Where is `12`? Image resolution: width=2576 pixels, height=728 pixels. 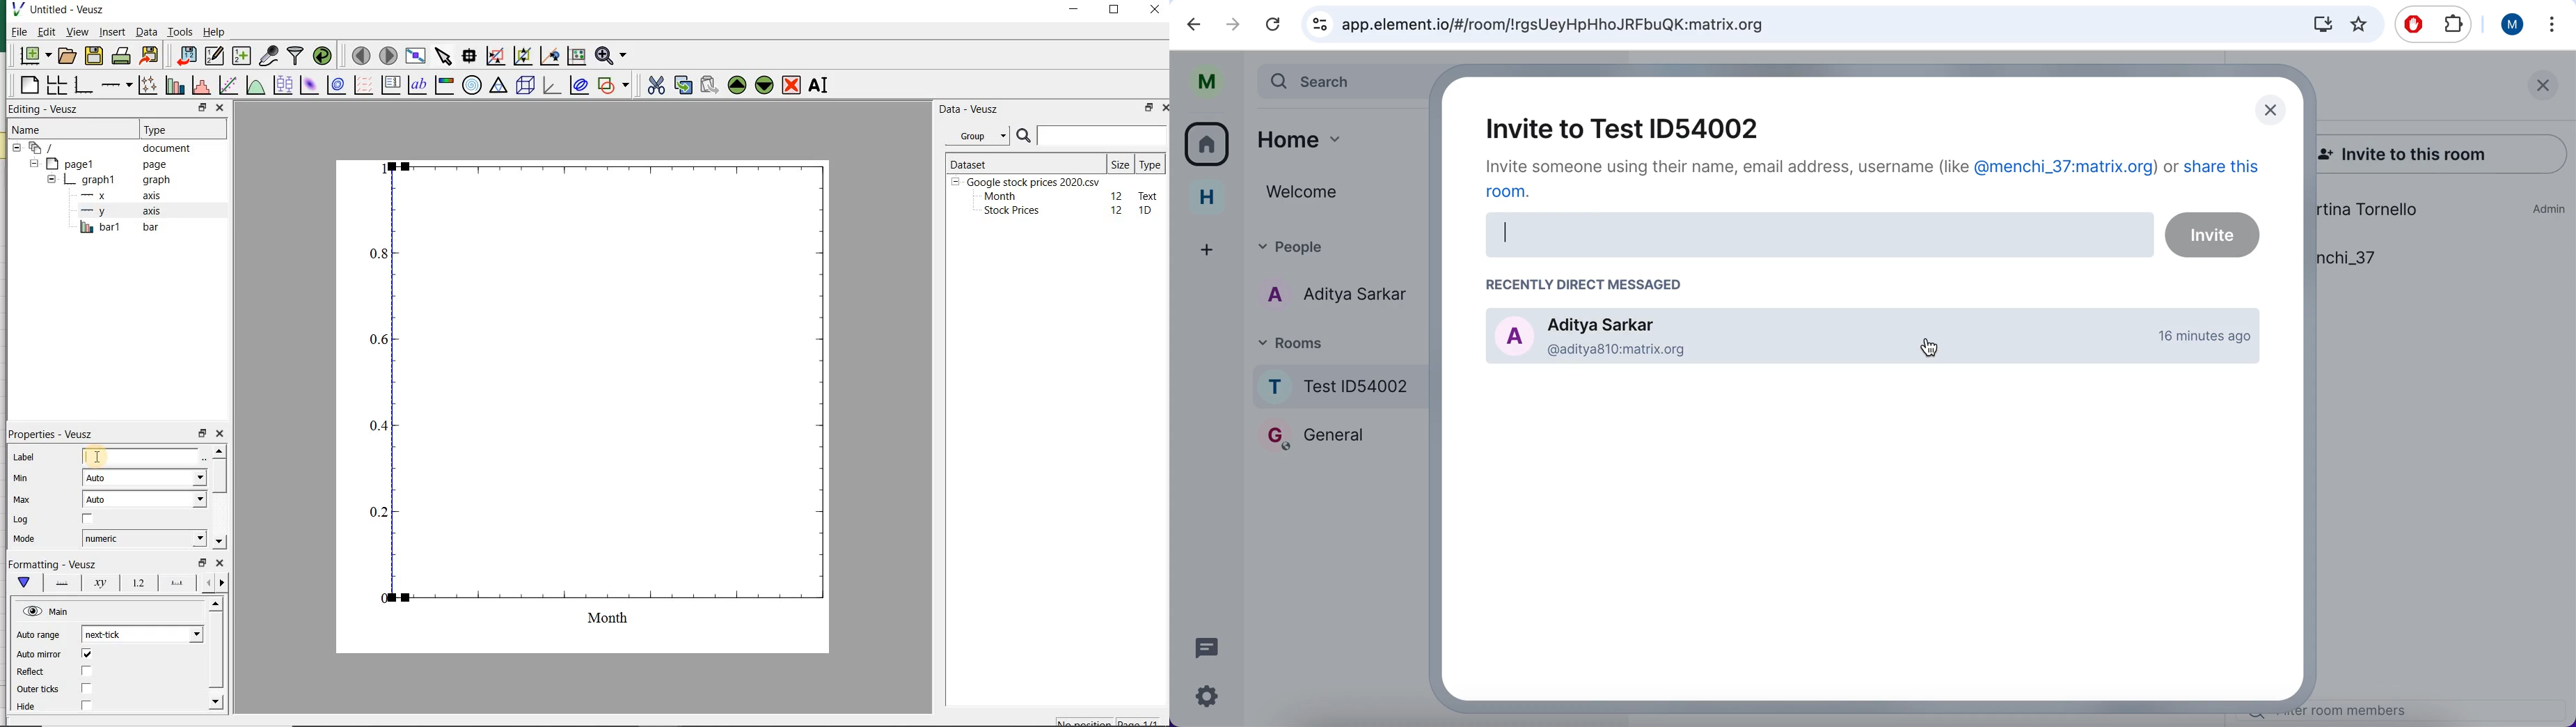 12 is located at coordinates (1118, 210).